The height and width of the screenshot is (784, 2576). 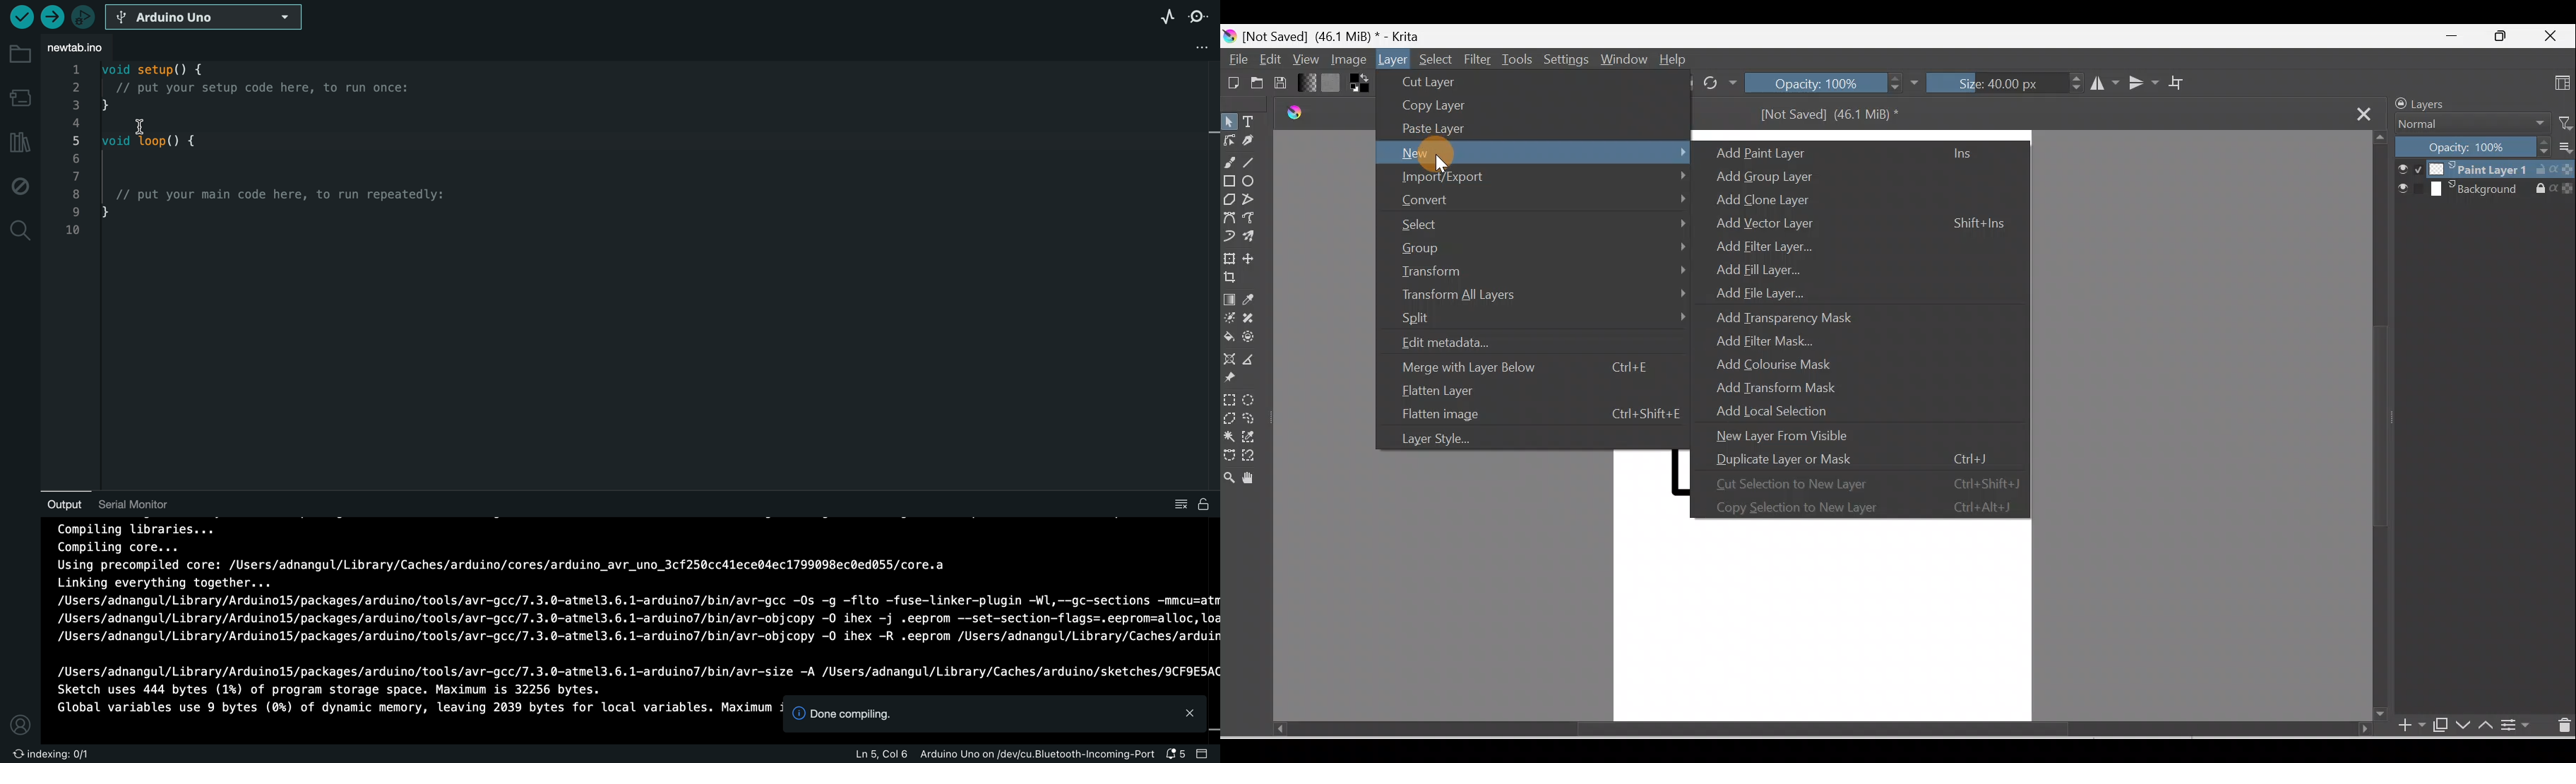 What do you see at coordinates (19, 140) in the screenshot?
I see `library manager` at bounding box center [19, 140].